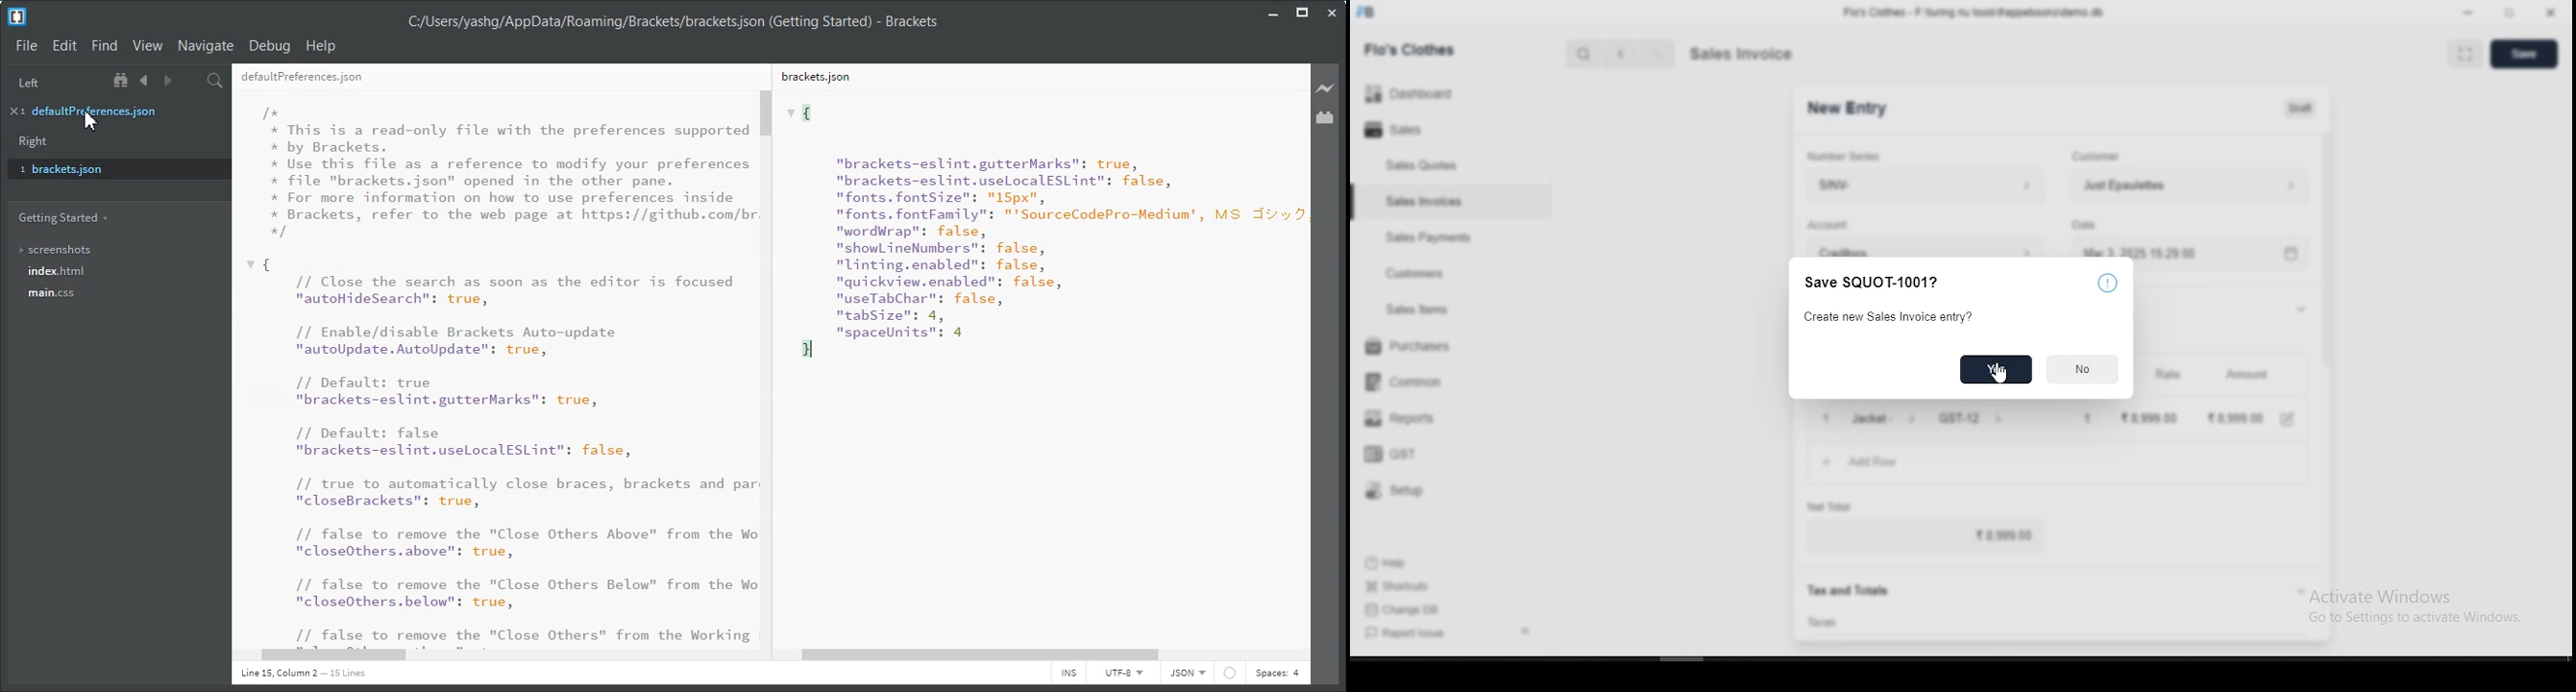 Image resolution: width=2576 pixels, height=700 pixels. I want to click on expand, so click(2292, 311).